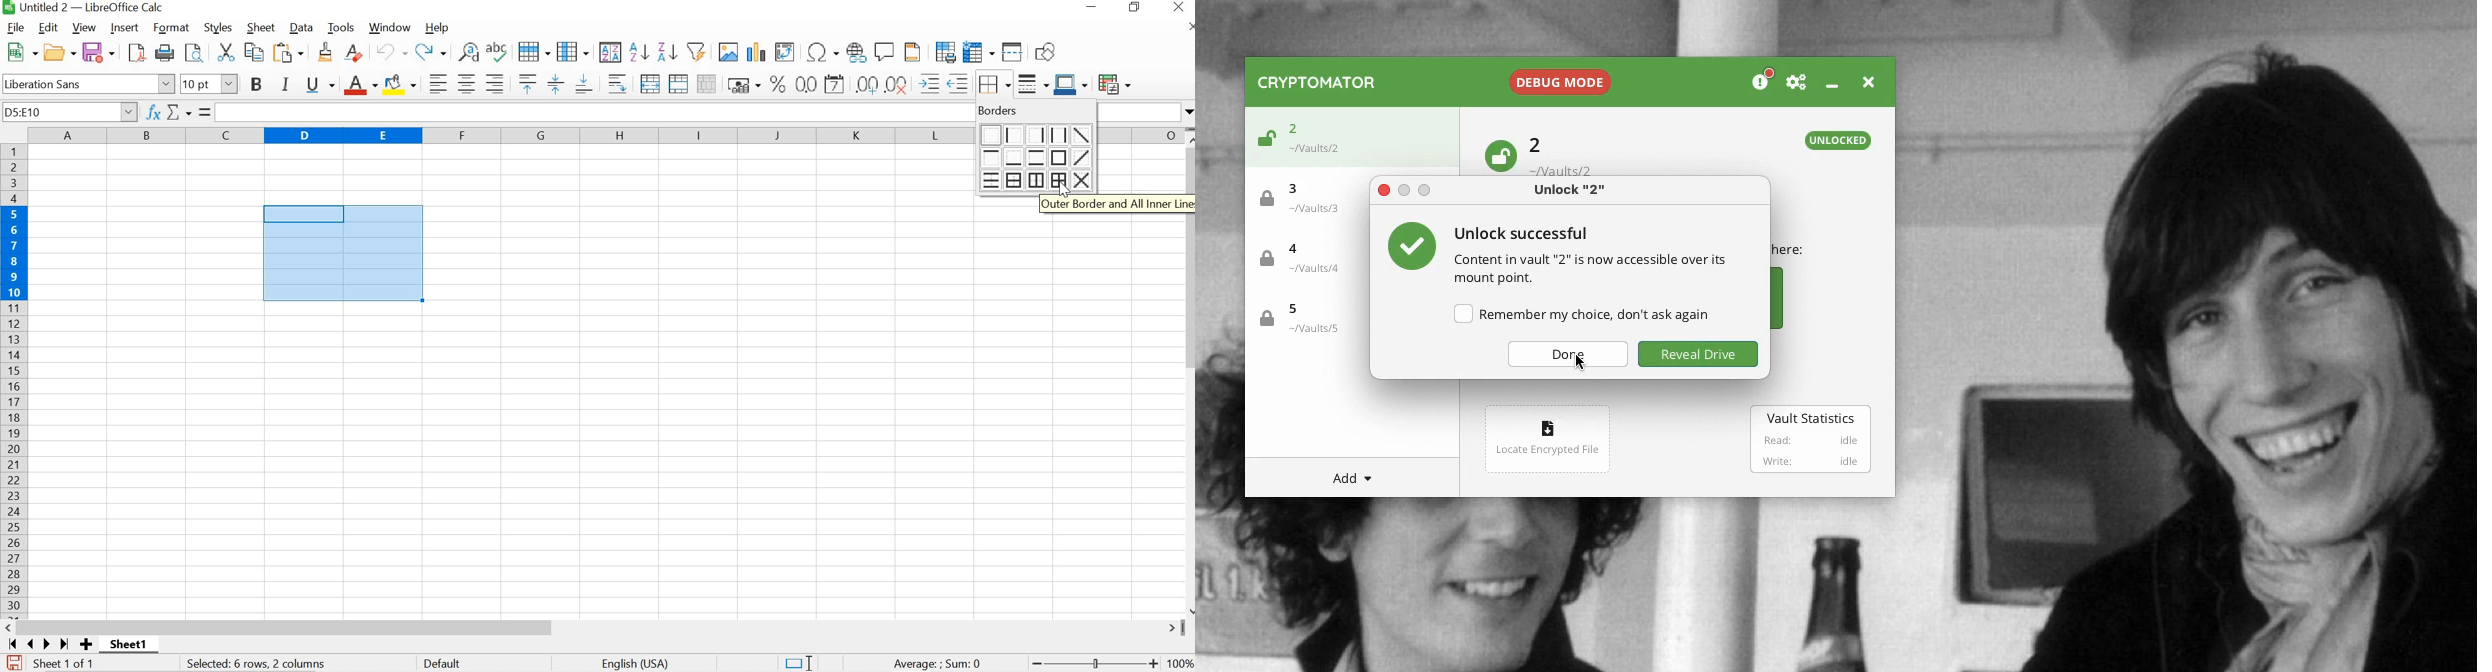 The width and height of the screenshot is (2492, 672). I want to click on CLOSE, so click(1191, 26).